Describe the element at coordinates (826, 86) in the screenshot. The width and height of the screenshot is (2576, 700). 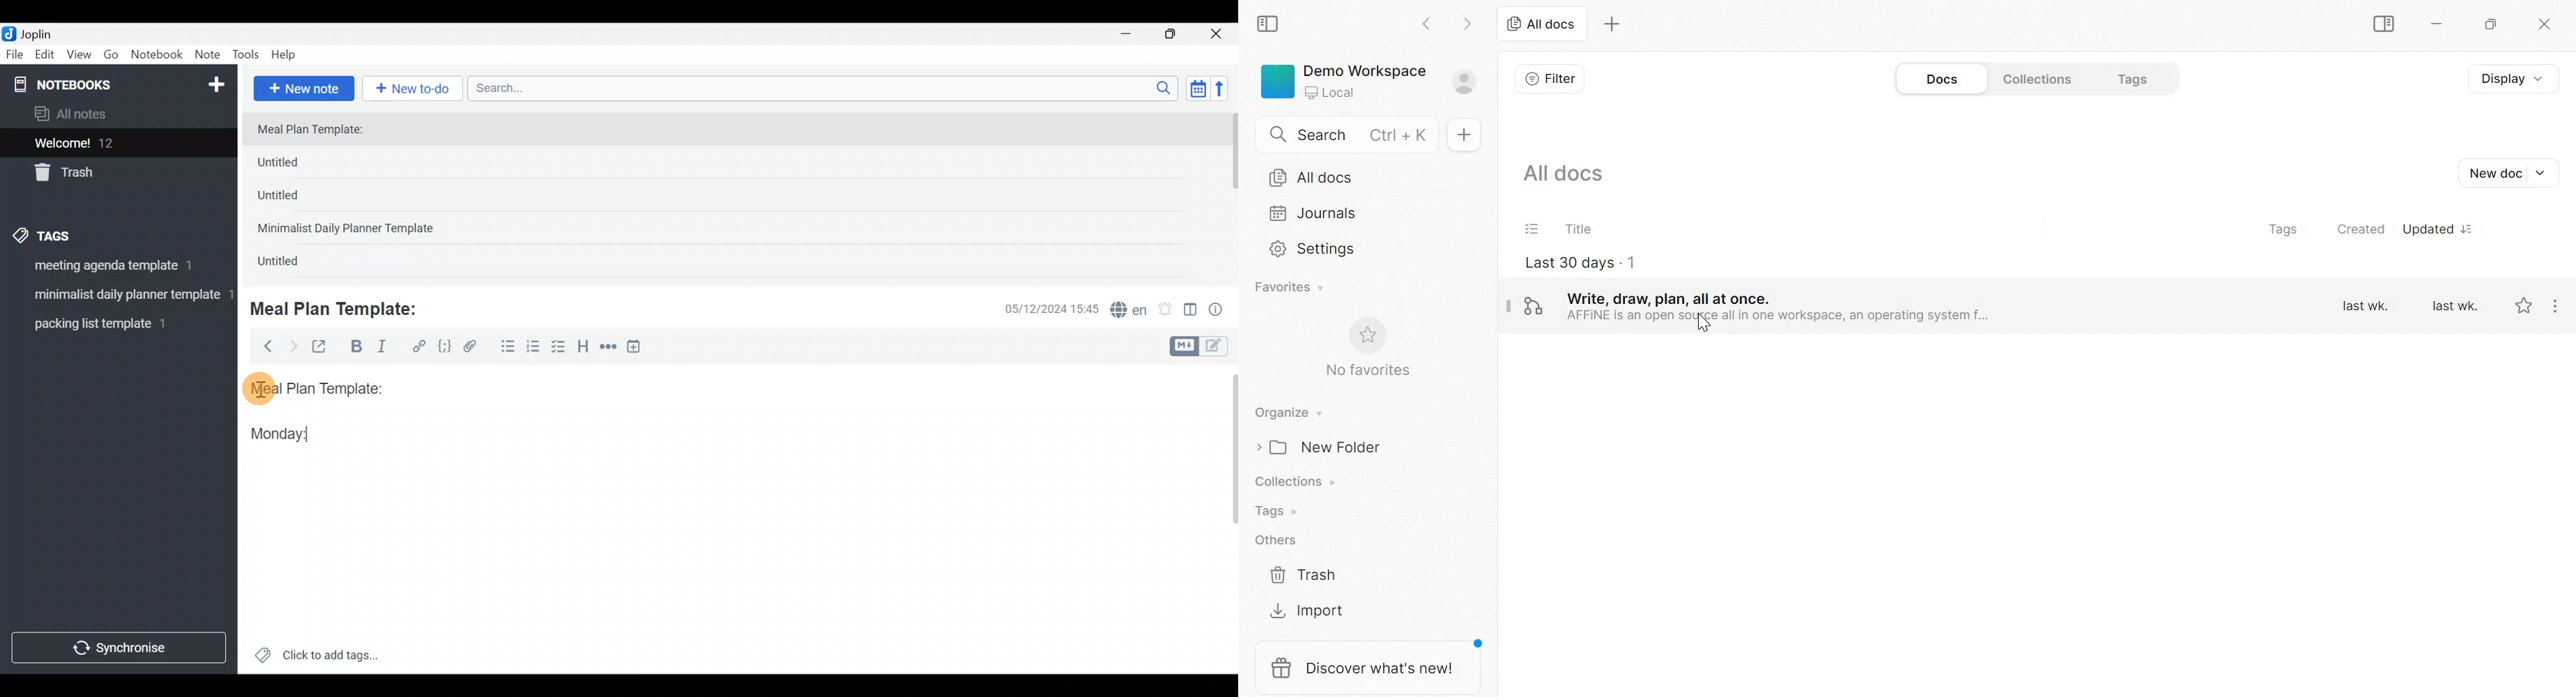
I see `Search bar` at that location.